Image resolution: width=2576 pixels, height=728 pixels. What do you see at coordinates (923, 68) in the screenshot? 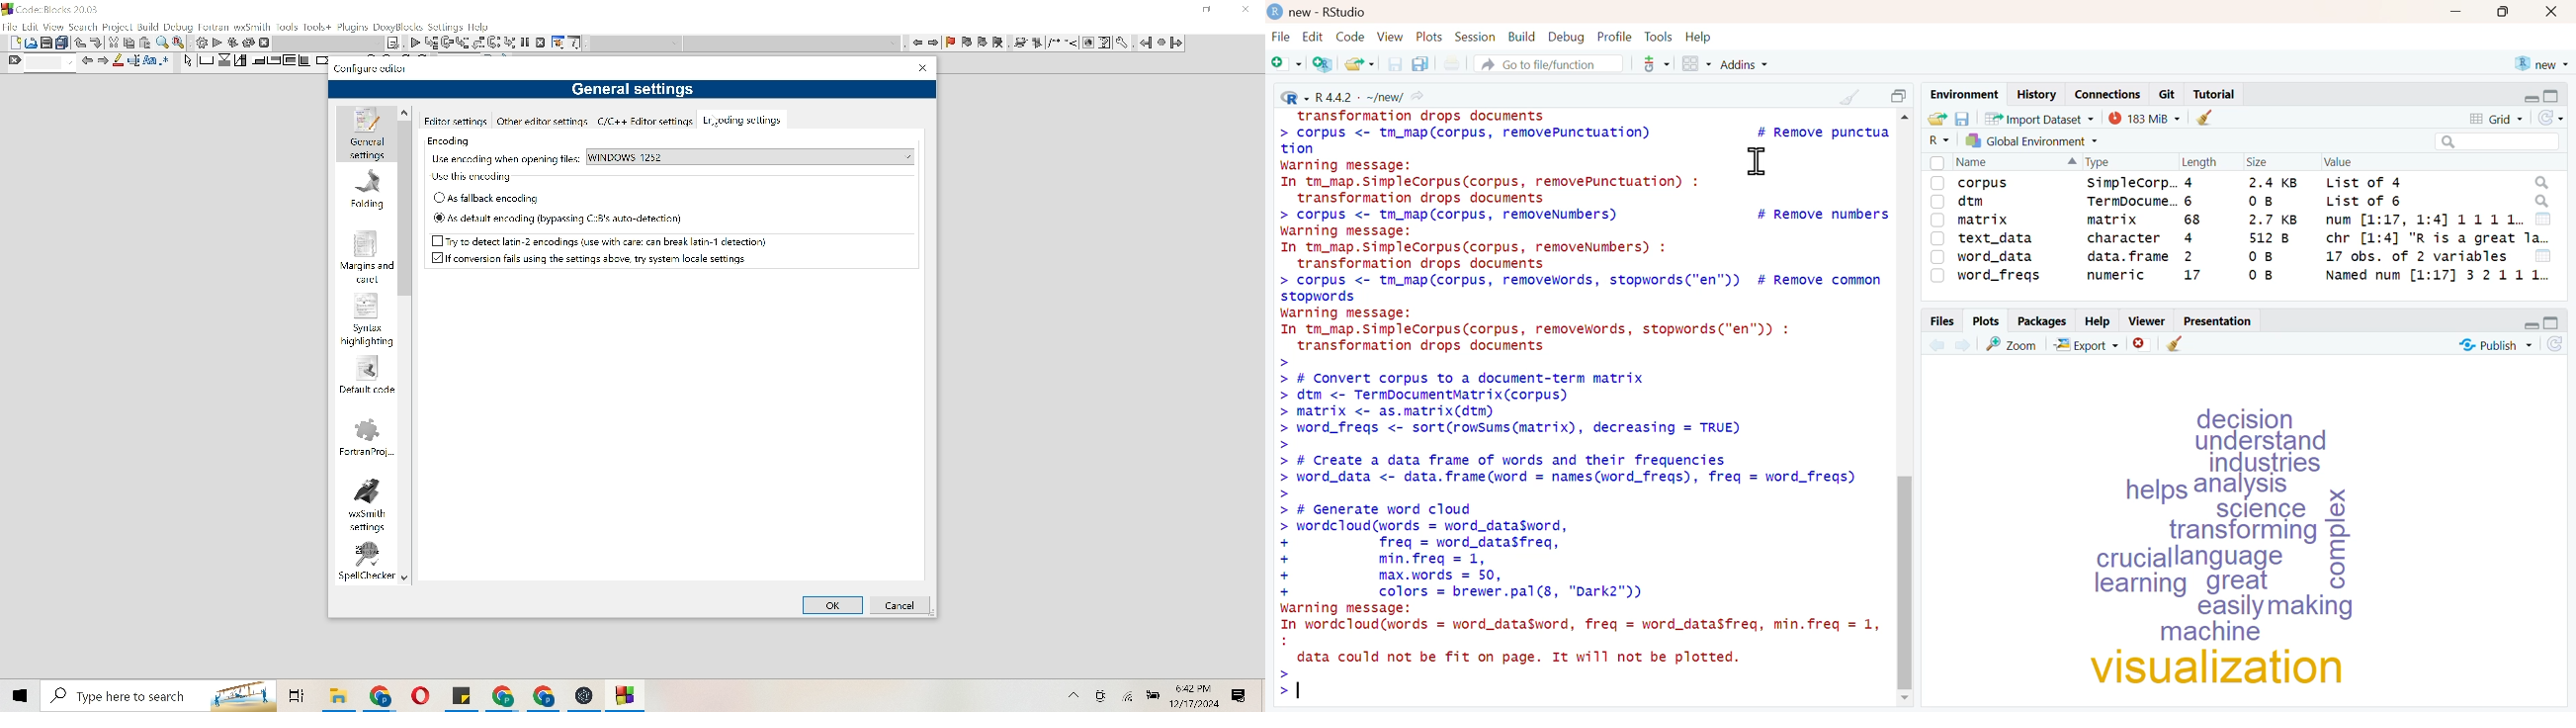
I see `Close` at bounding box center [923, 68].